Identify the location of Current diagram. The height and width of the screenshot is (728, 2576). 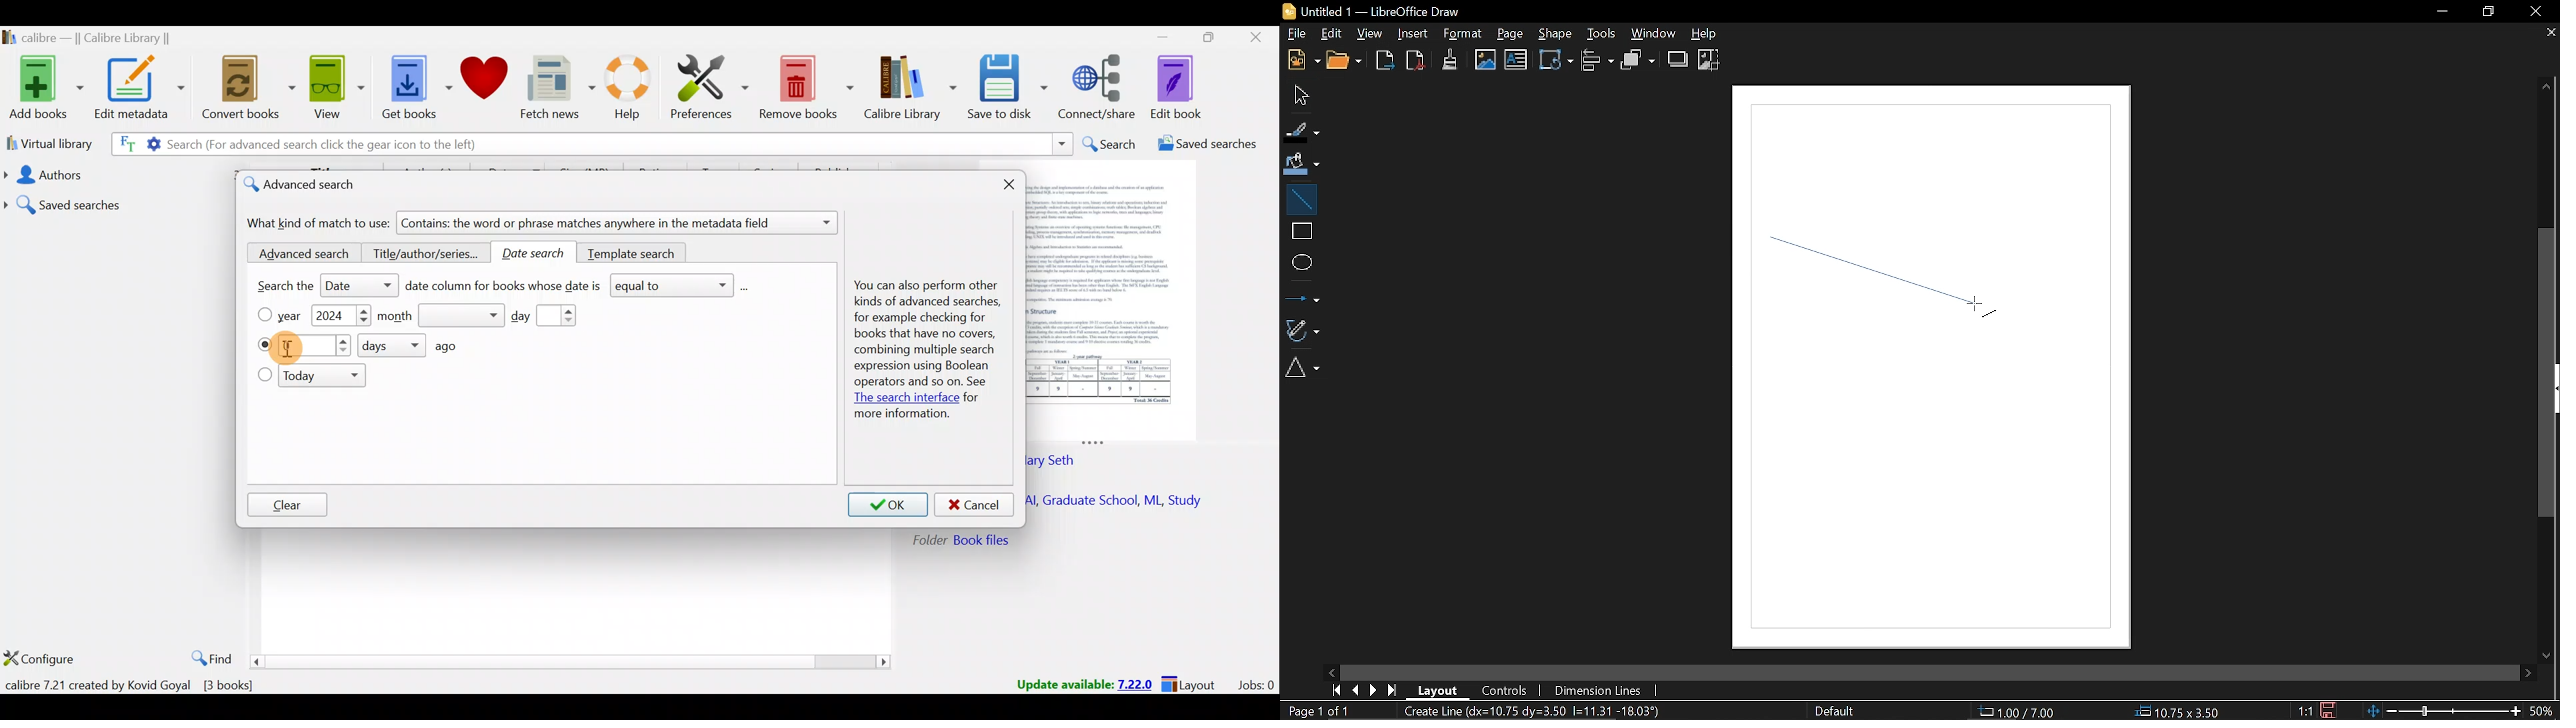
(1538, 712).